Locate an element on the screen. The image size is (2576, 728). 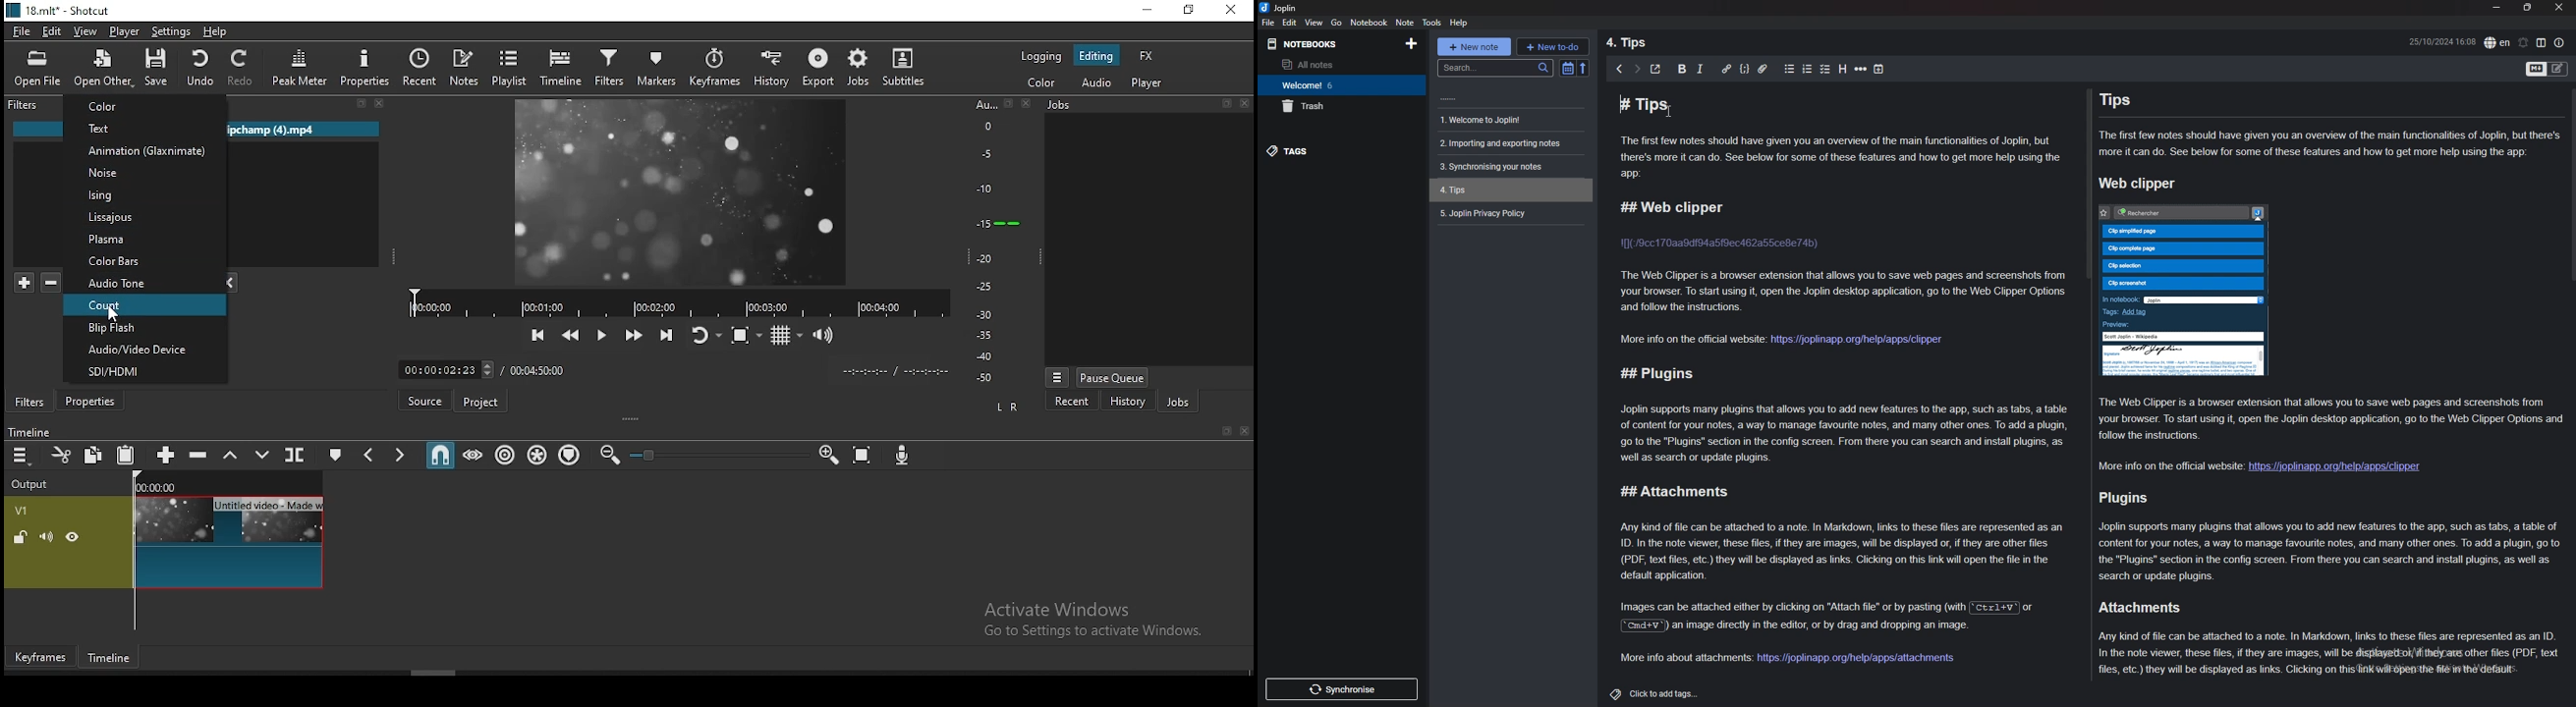
Preview is located at coordinates (2119, 326).